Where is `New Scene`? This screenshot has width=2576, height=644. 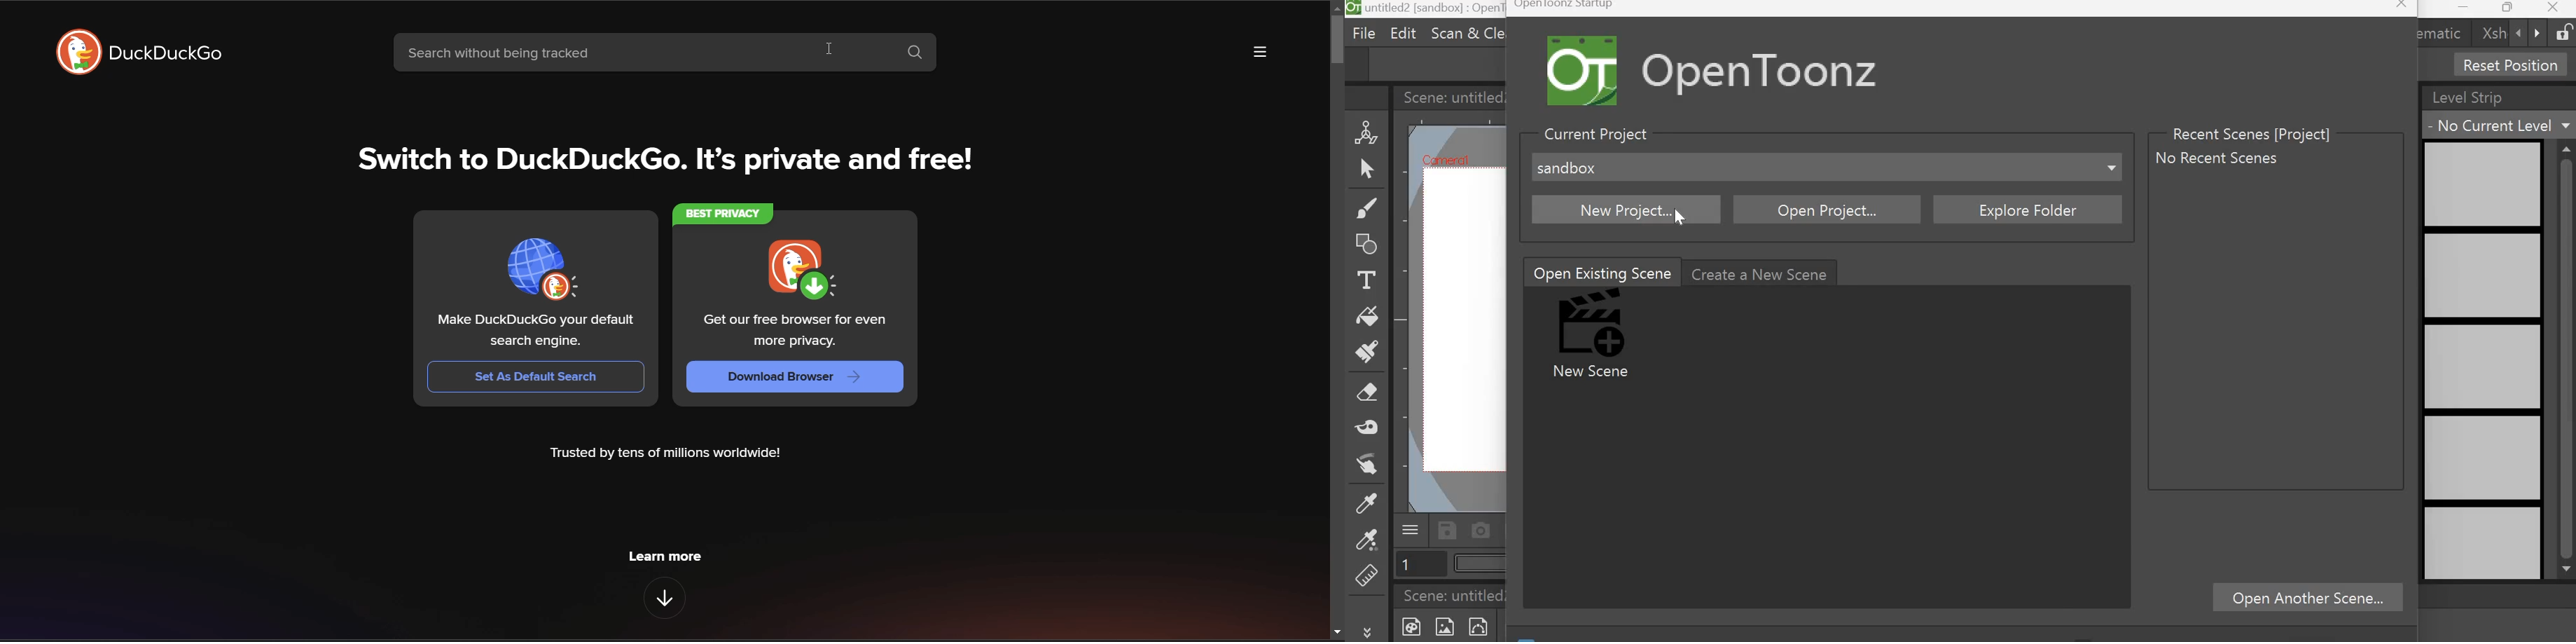
New Scene is located at coordinates (1595, 336).